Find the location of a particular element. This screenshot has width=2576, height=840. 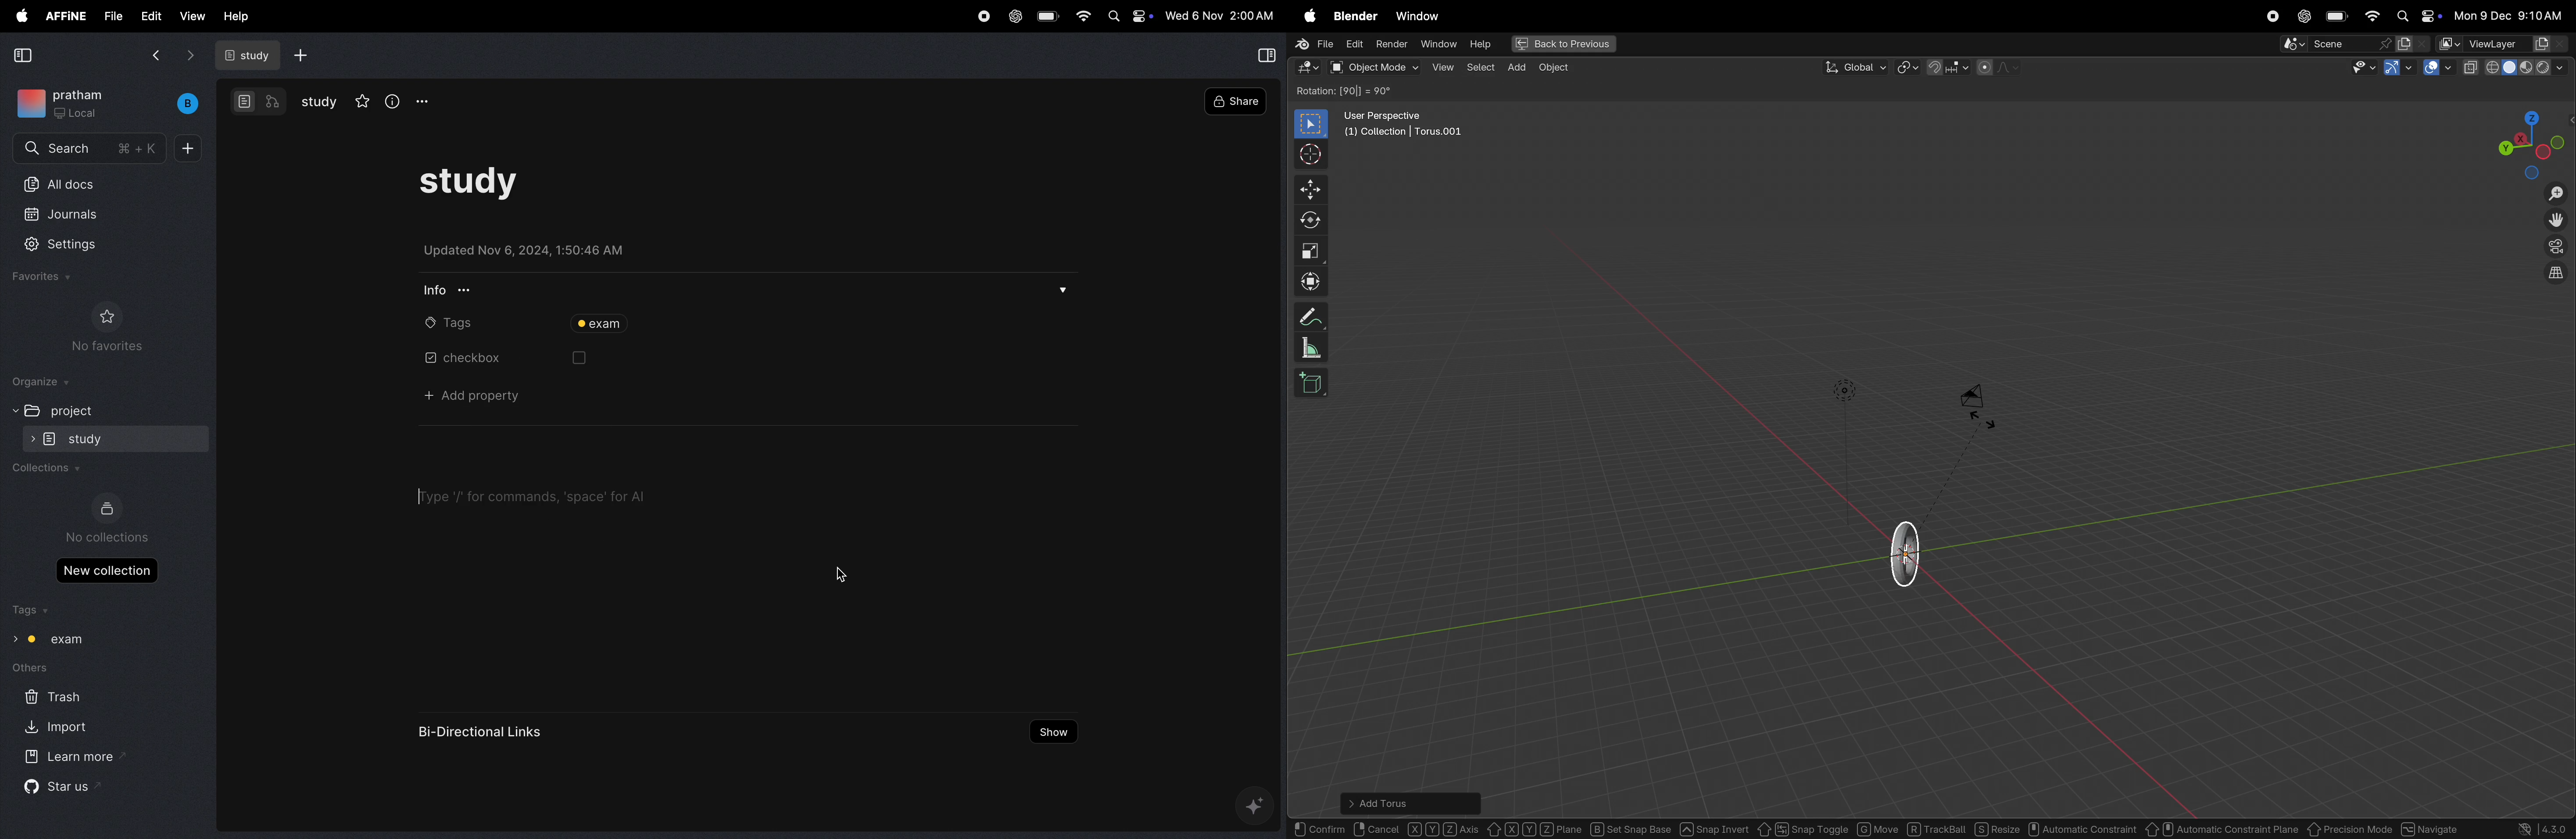

star us is located at coordinates (70, 792).